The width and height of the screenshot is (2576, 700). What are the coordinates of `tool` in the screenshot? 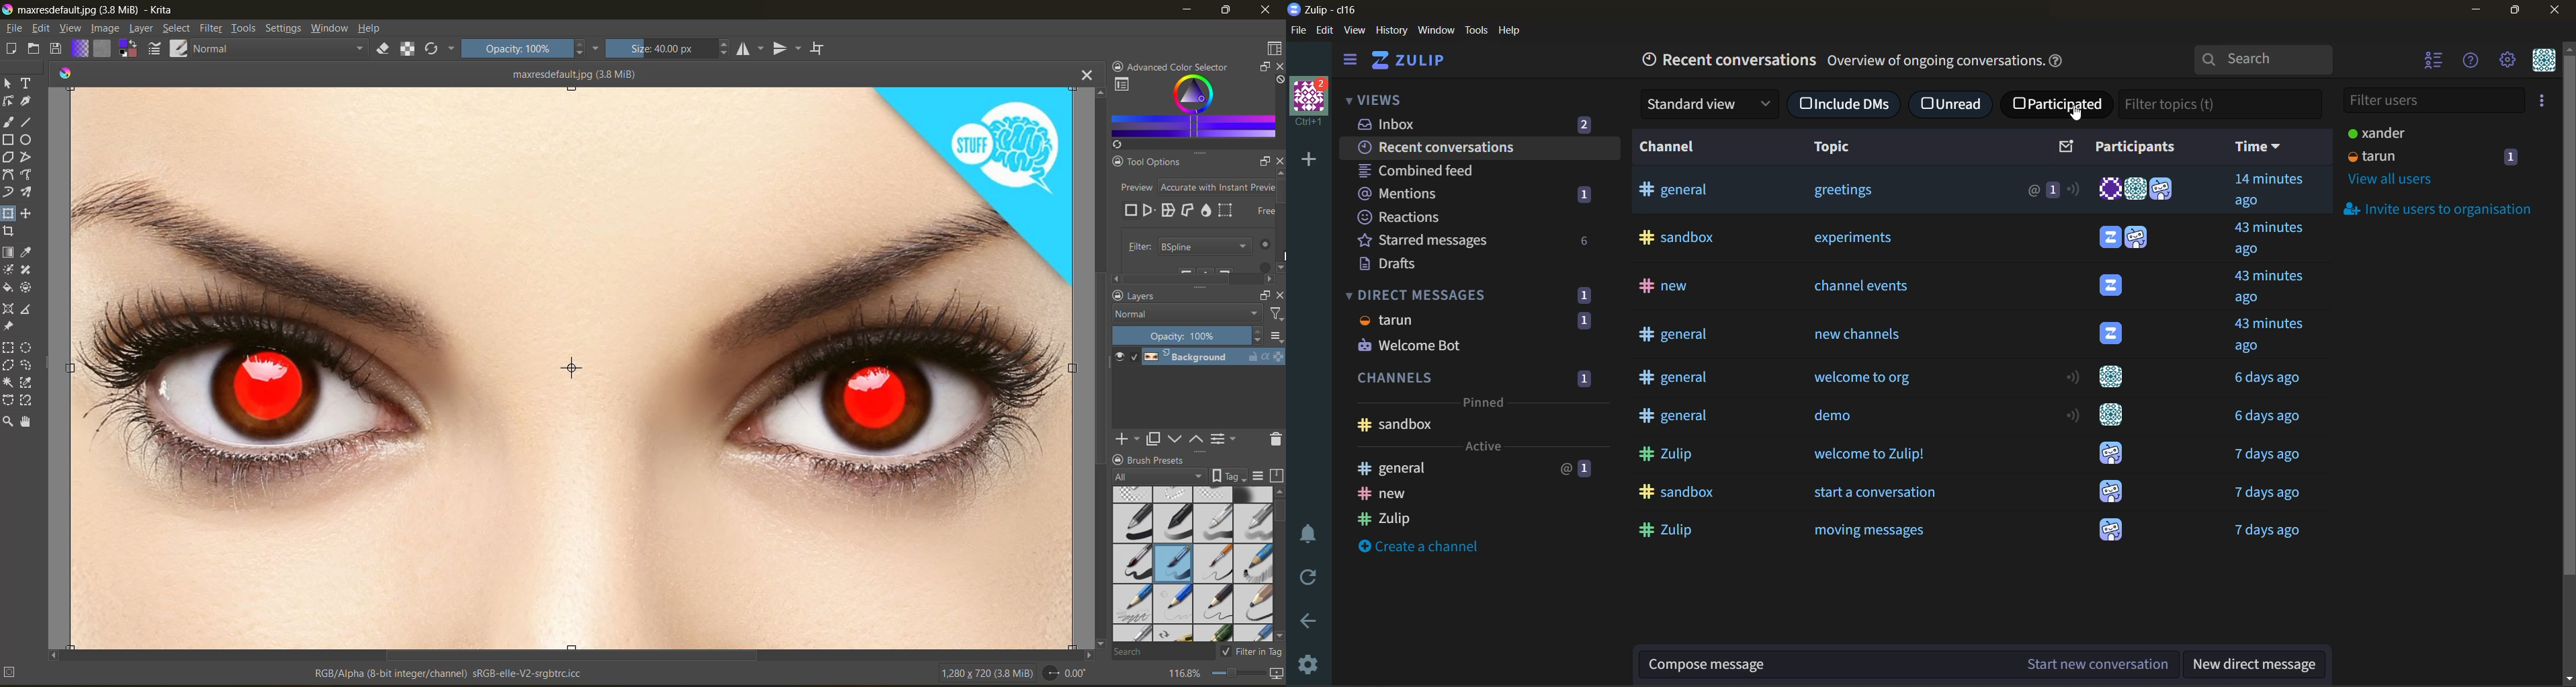 It's located at (10, 213).